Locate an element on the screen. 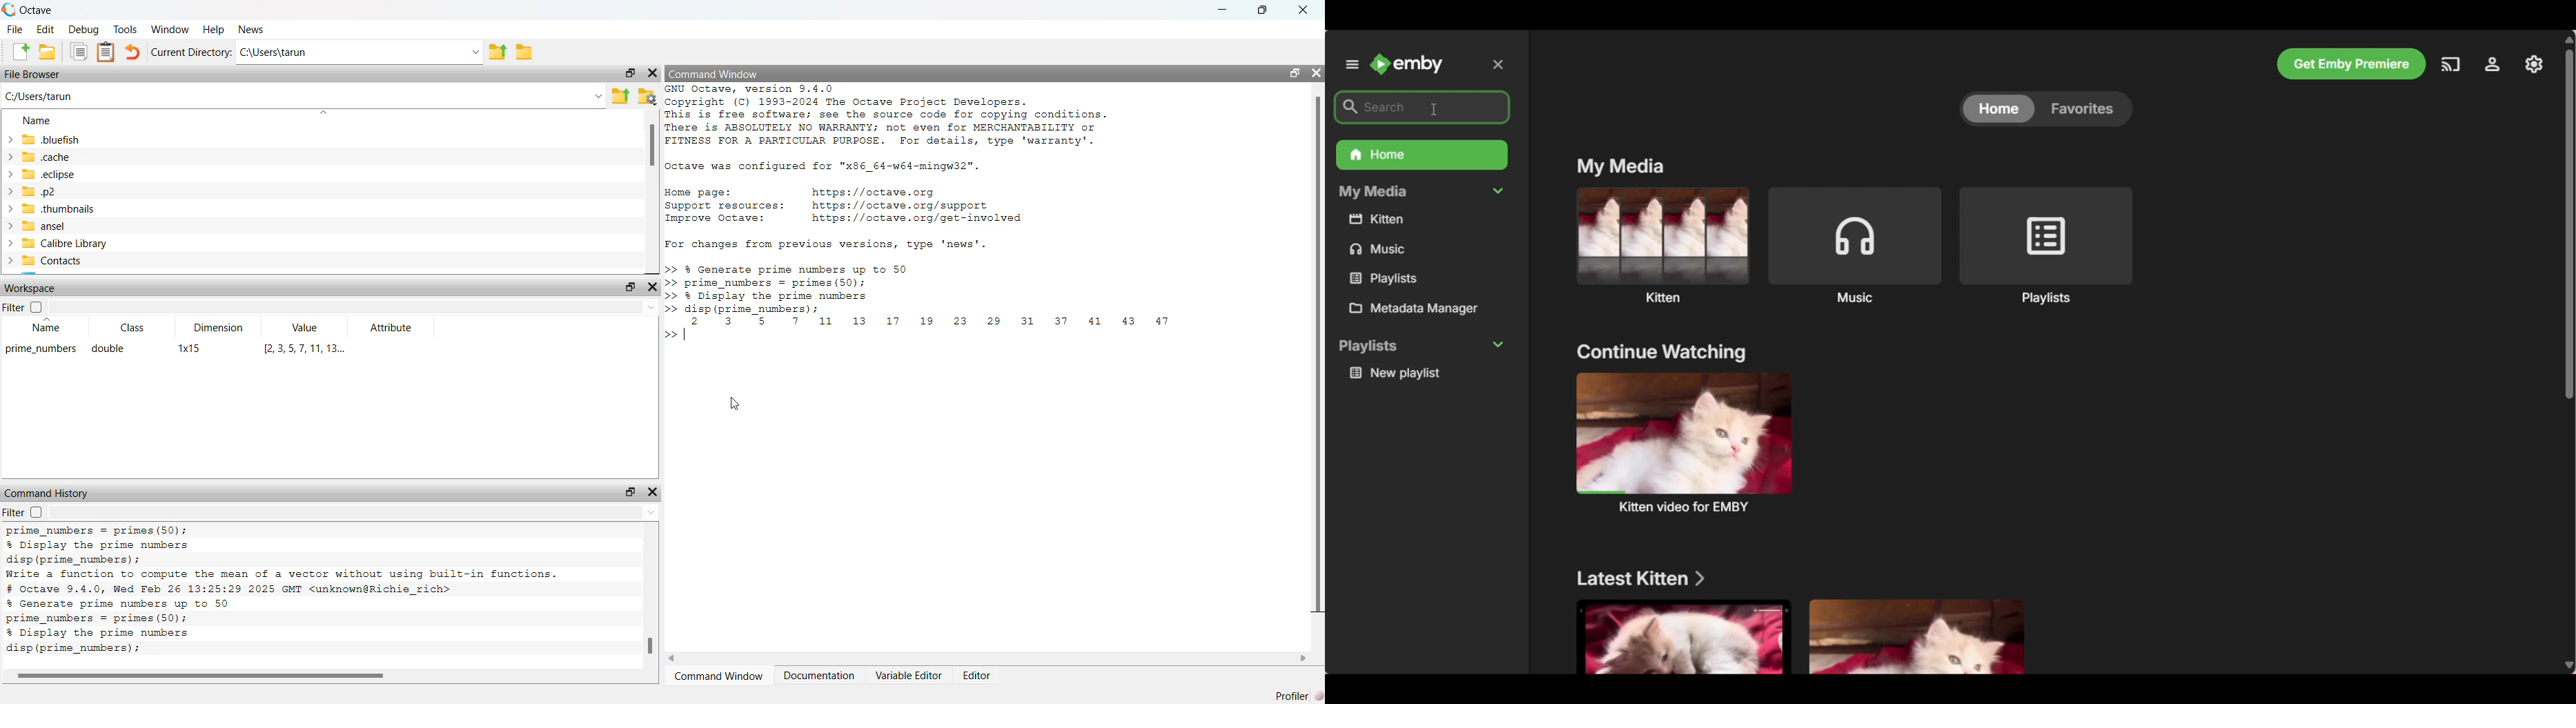 Image resolution: width=2576 pixels, height=728 pixels. debug is located at coordinates (85, 30).